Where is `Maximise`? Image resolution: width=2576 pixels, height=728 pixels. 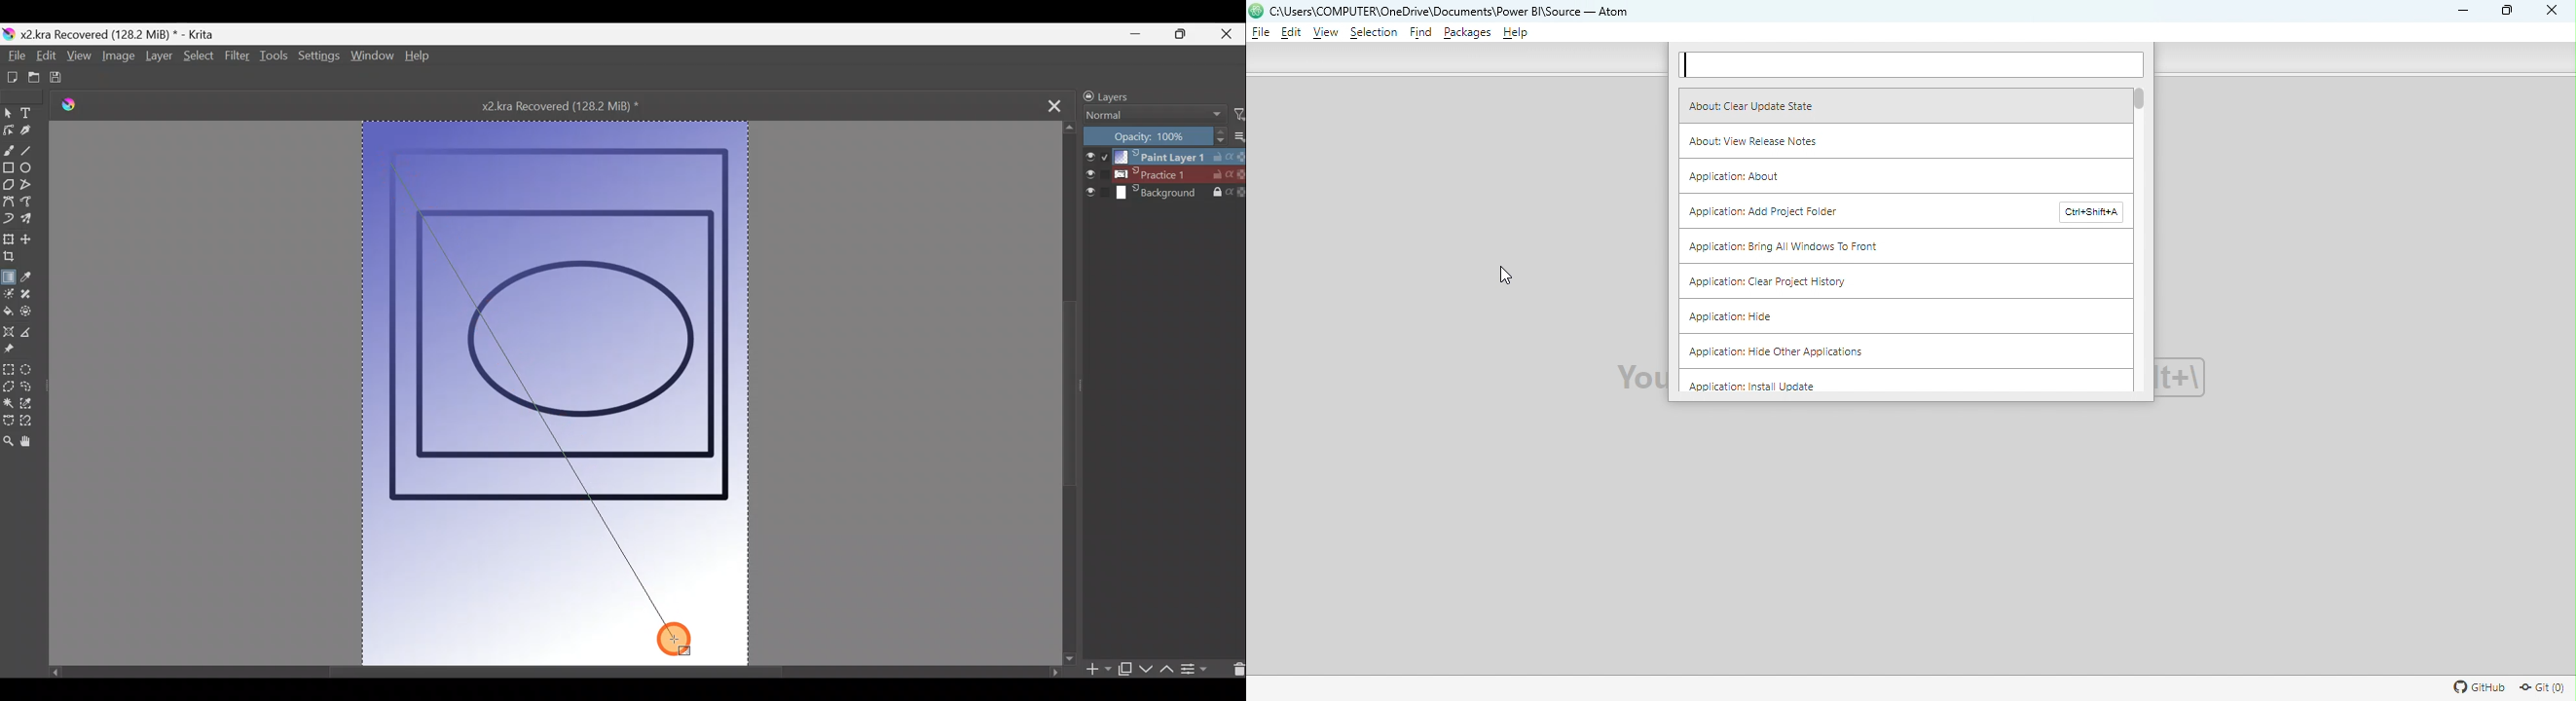 Maximise is located at coordinates (1186, 34).